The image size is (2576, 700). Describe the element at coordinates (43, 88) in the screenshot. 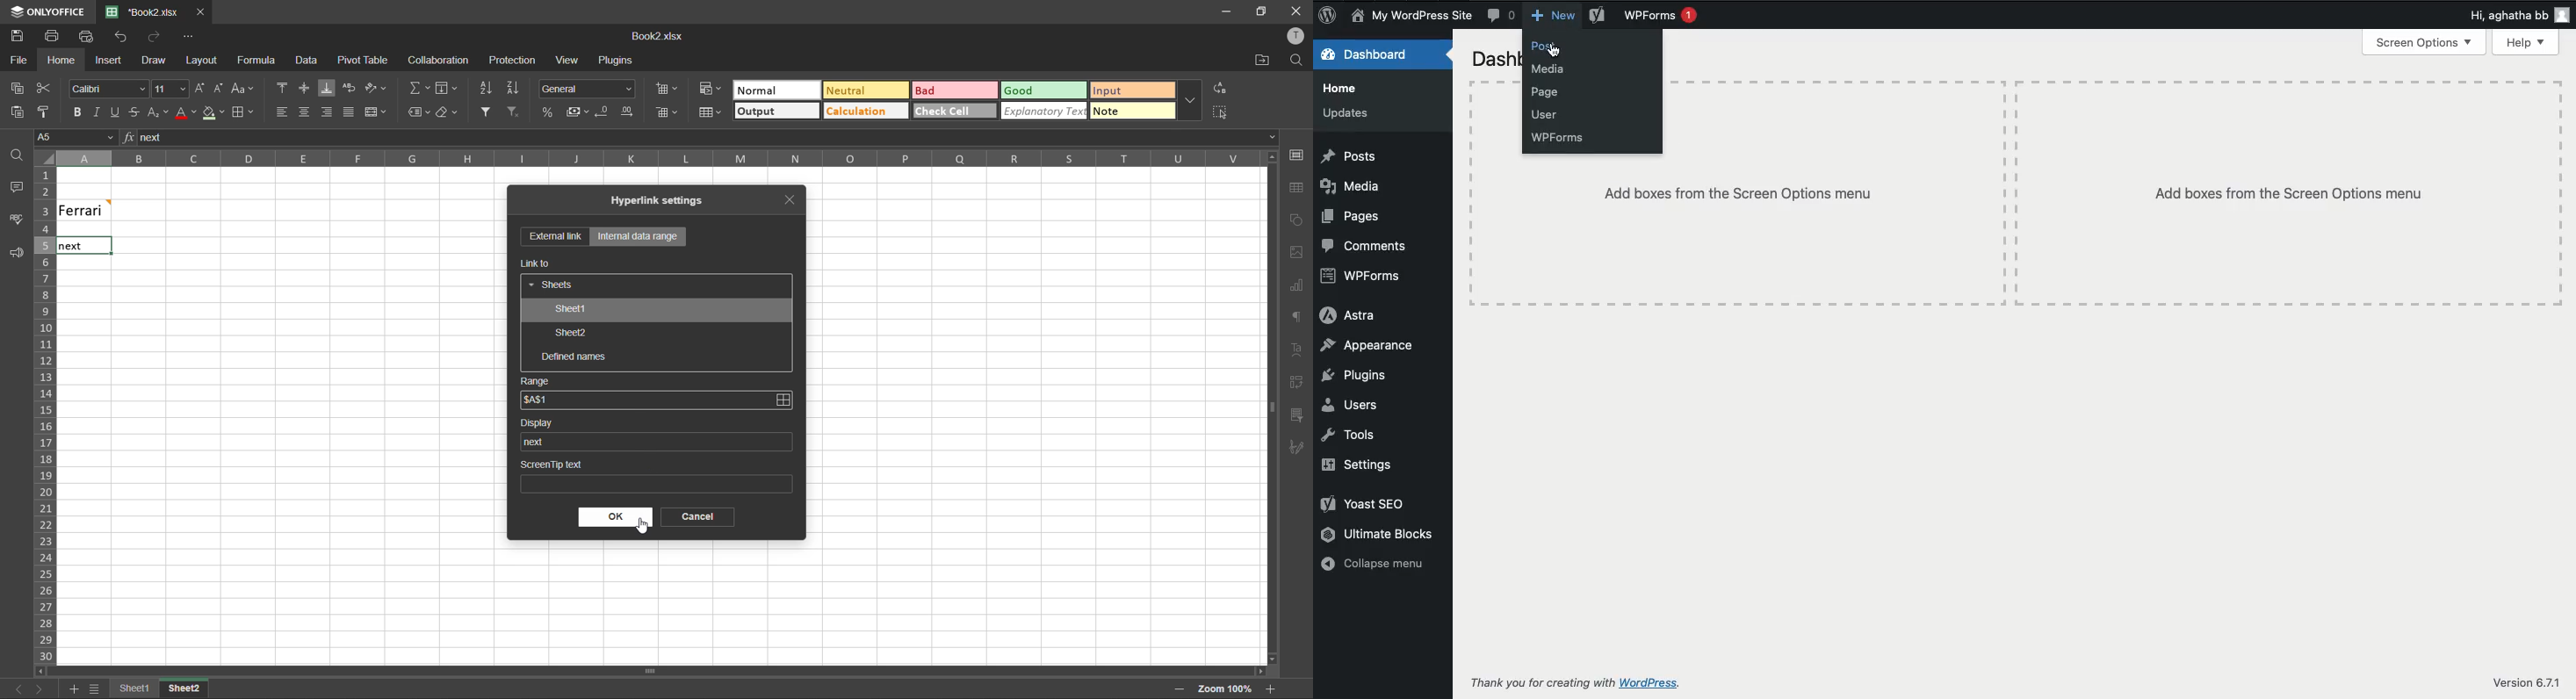

I see `cut` at that location.